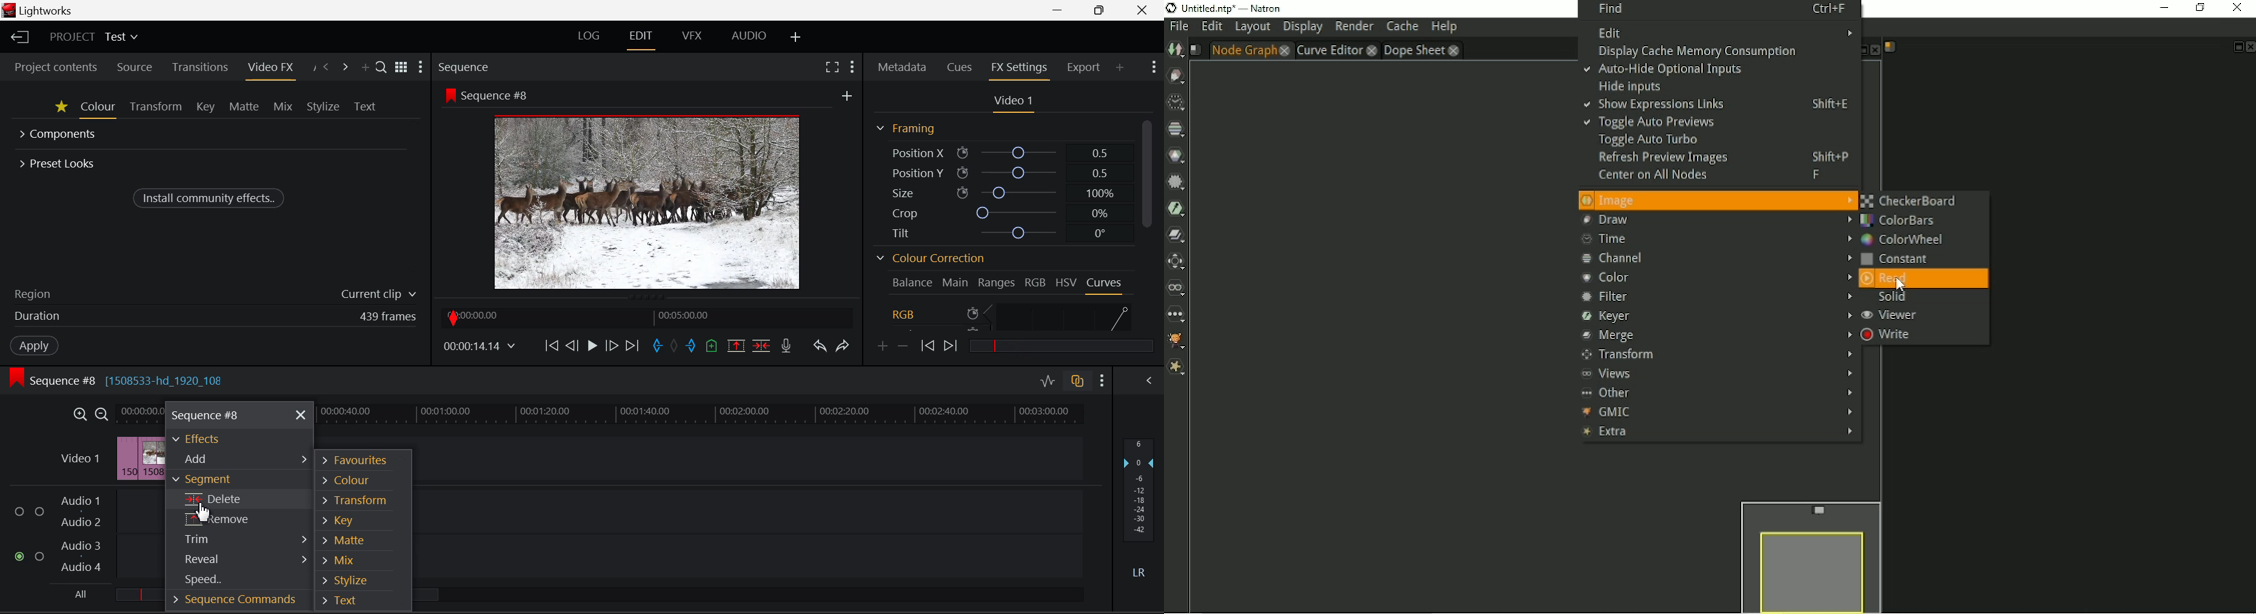 Image resolution: width=2268 pixels, height=616 pixels. I want to click on Metadata Tab, so click(902, 69).